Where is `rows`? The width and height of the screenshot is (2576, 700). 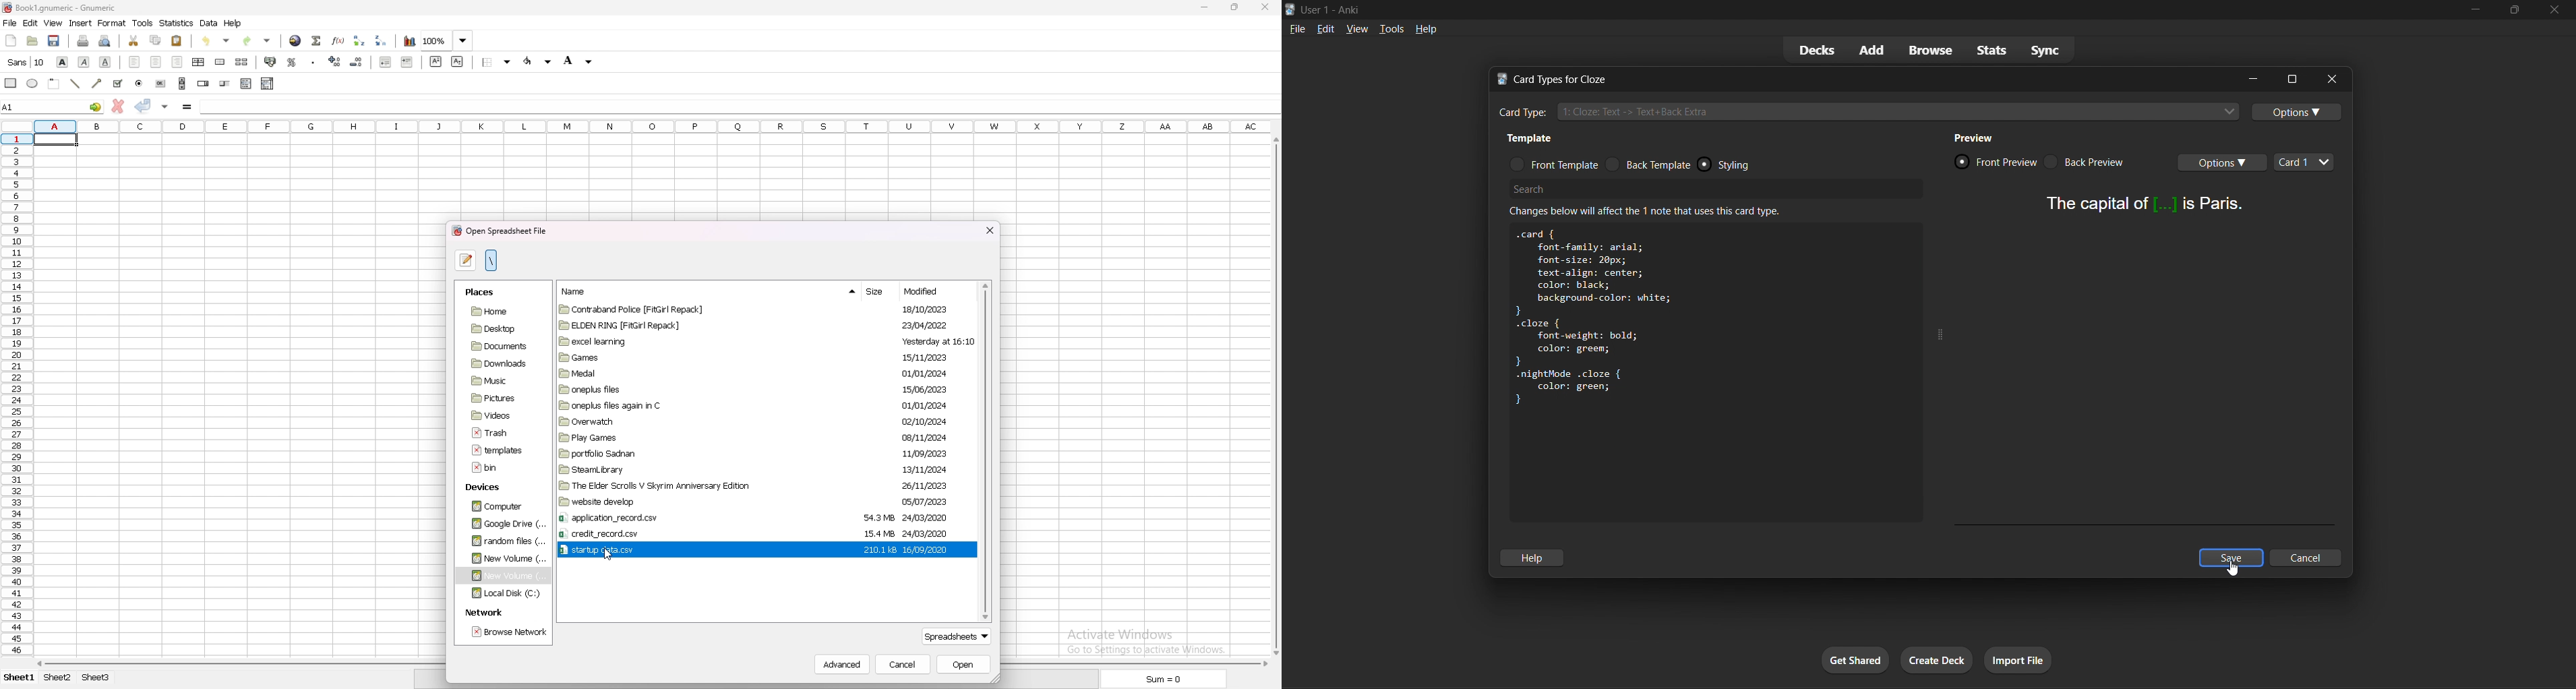
rows is located at coordinates (17, 396).